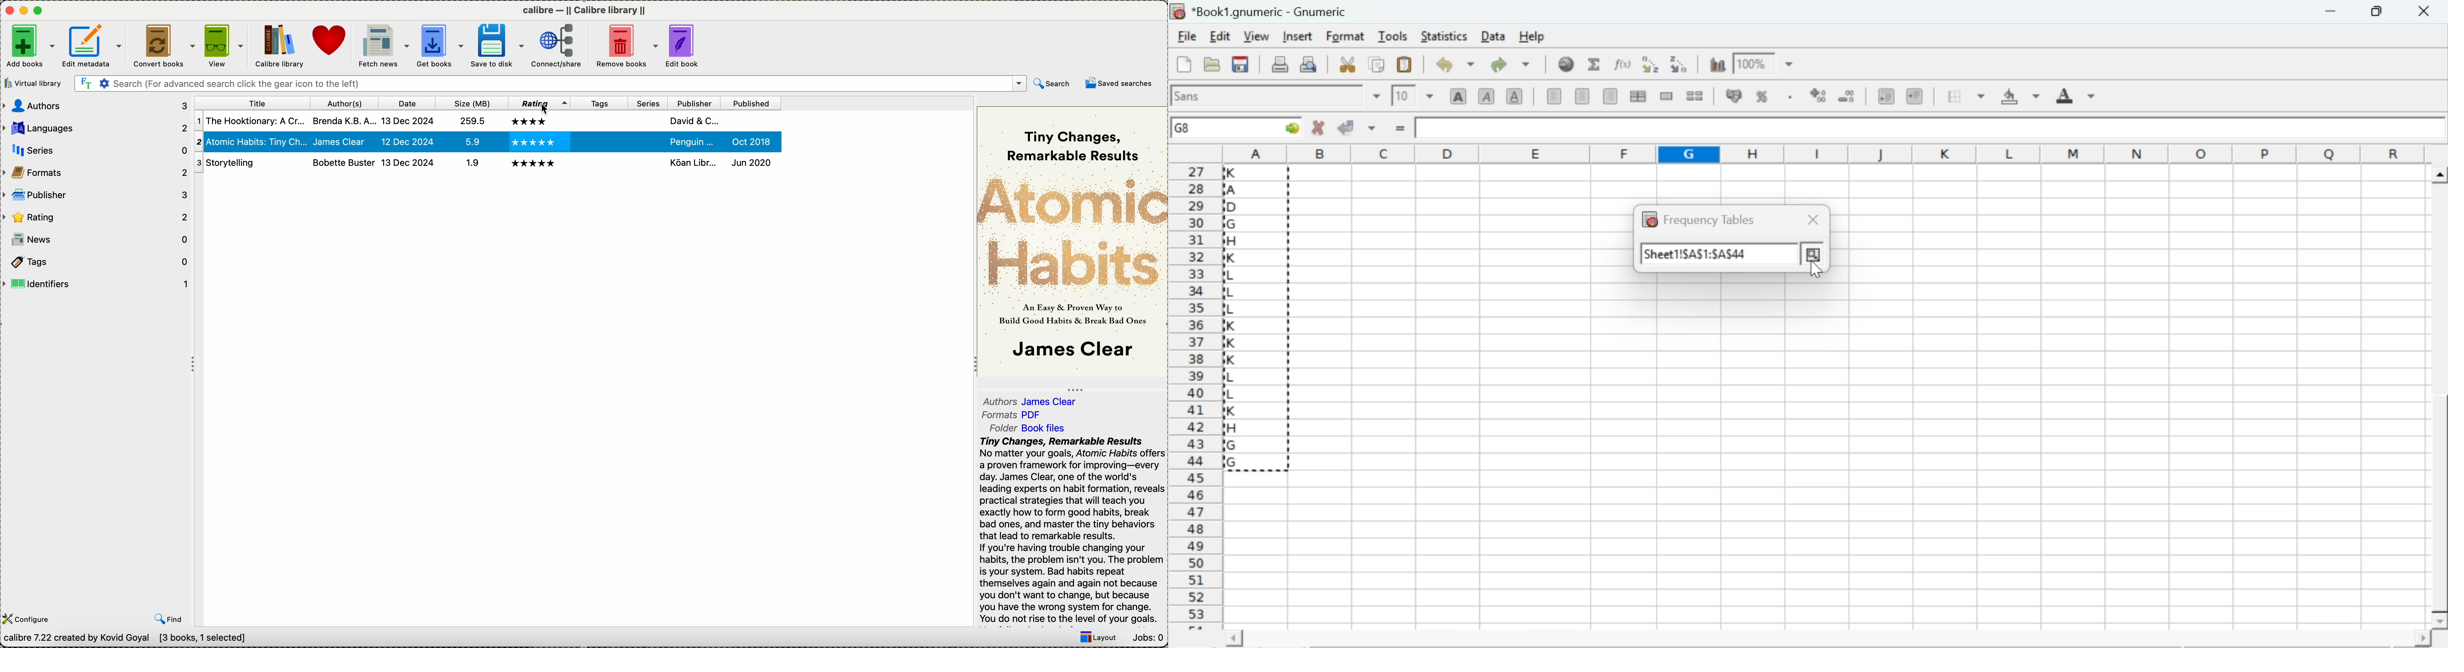 Image resolution: width=2464 pixels, height=672 pixels. Describe the element at coordinates (1394, 35) in the screenshot. I see `tools` at that location.